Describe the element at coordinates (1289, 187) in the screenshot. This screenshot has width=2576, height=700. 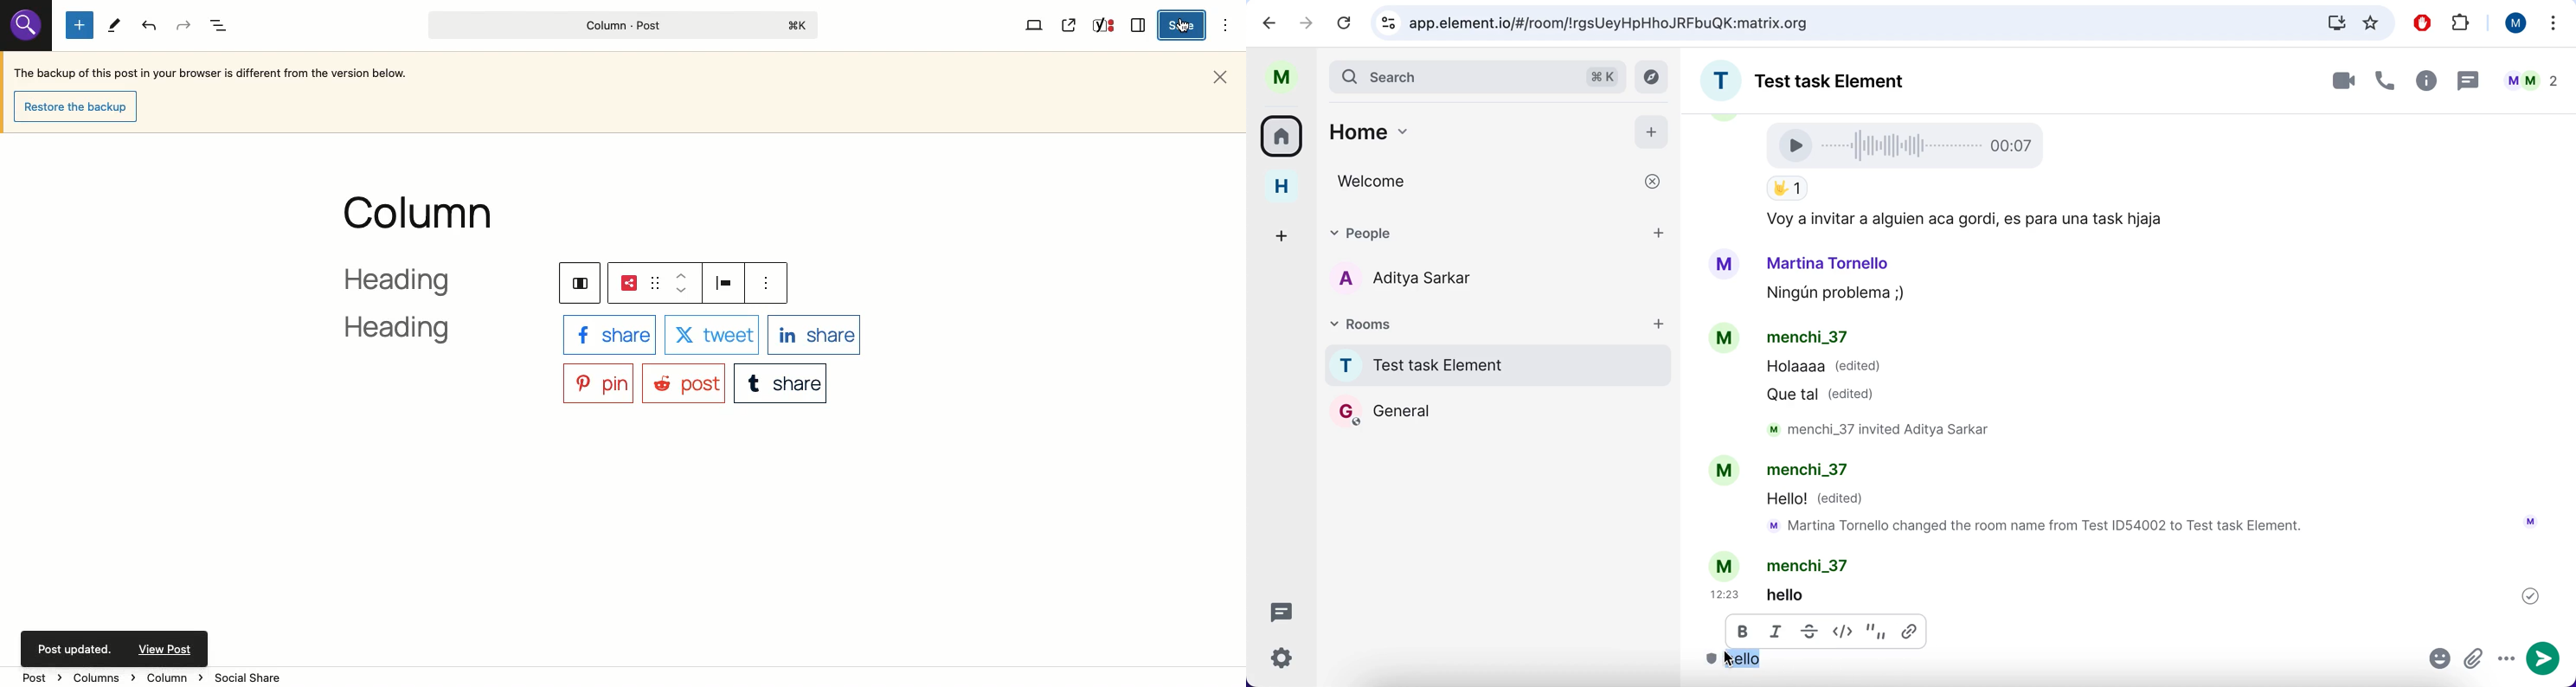
I see `home` at that location.